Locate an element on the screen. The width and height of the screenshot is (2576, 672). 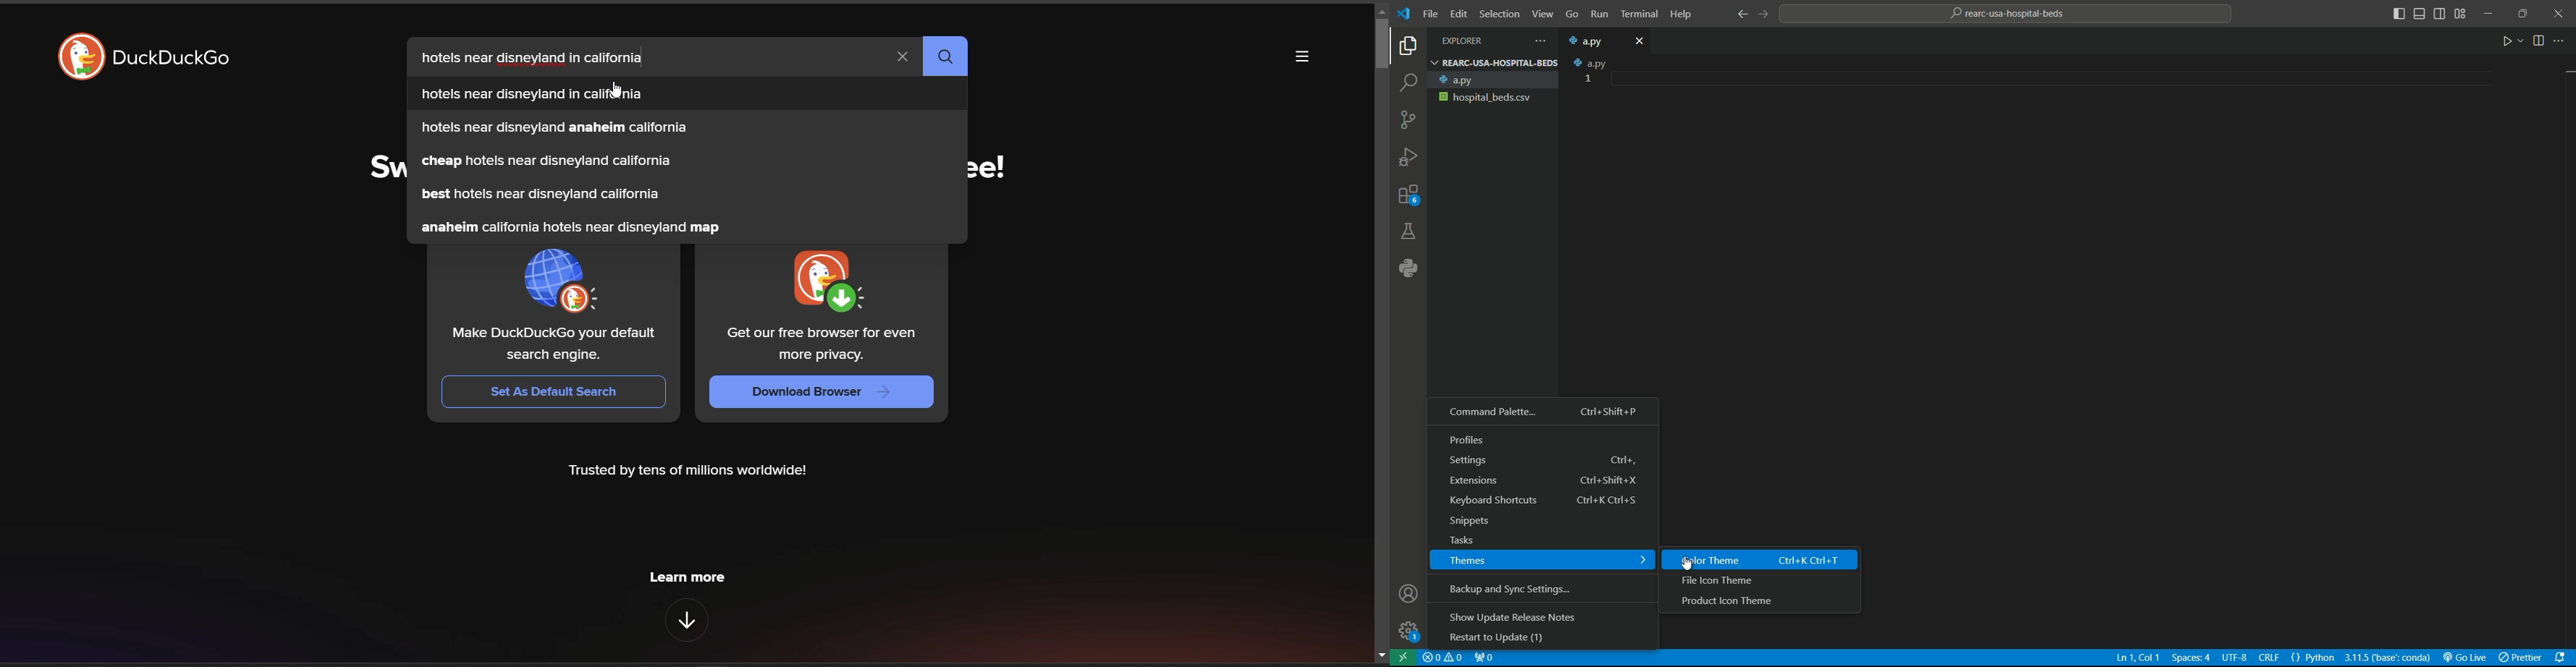
select language is located at coordinates (2313, 658).